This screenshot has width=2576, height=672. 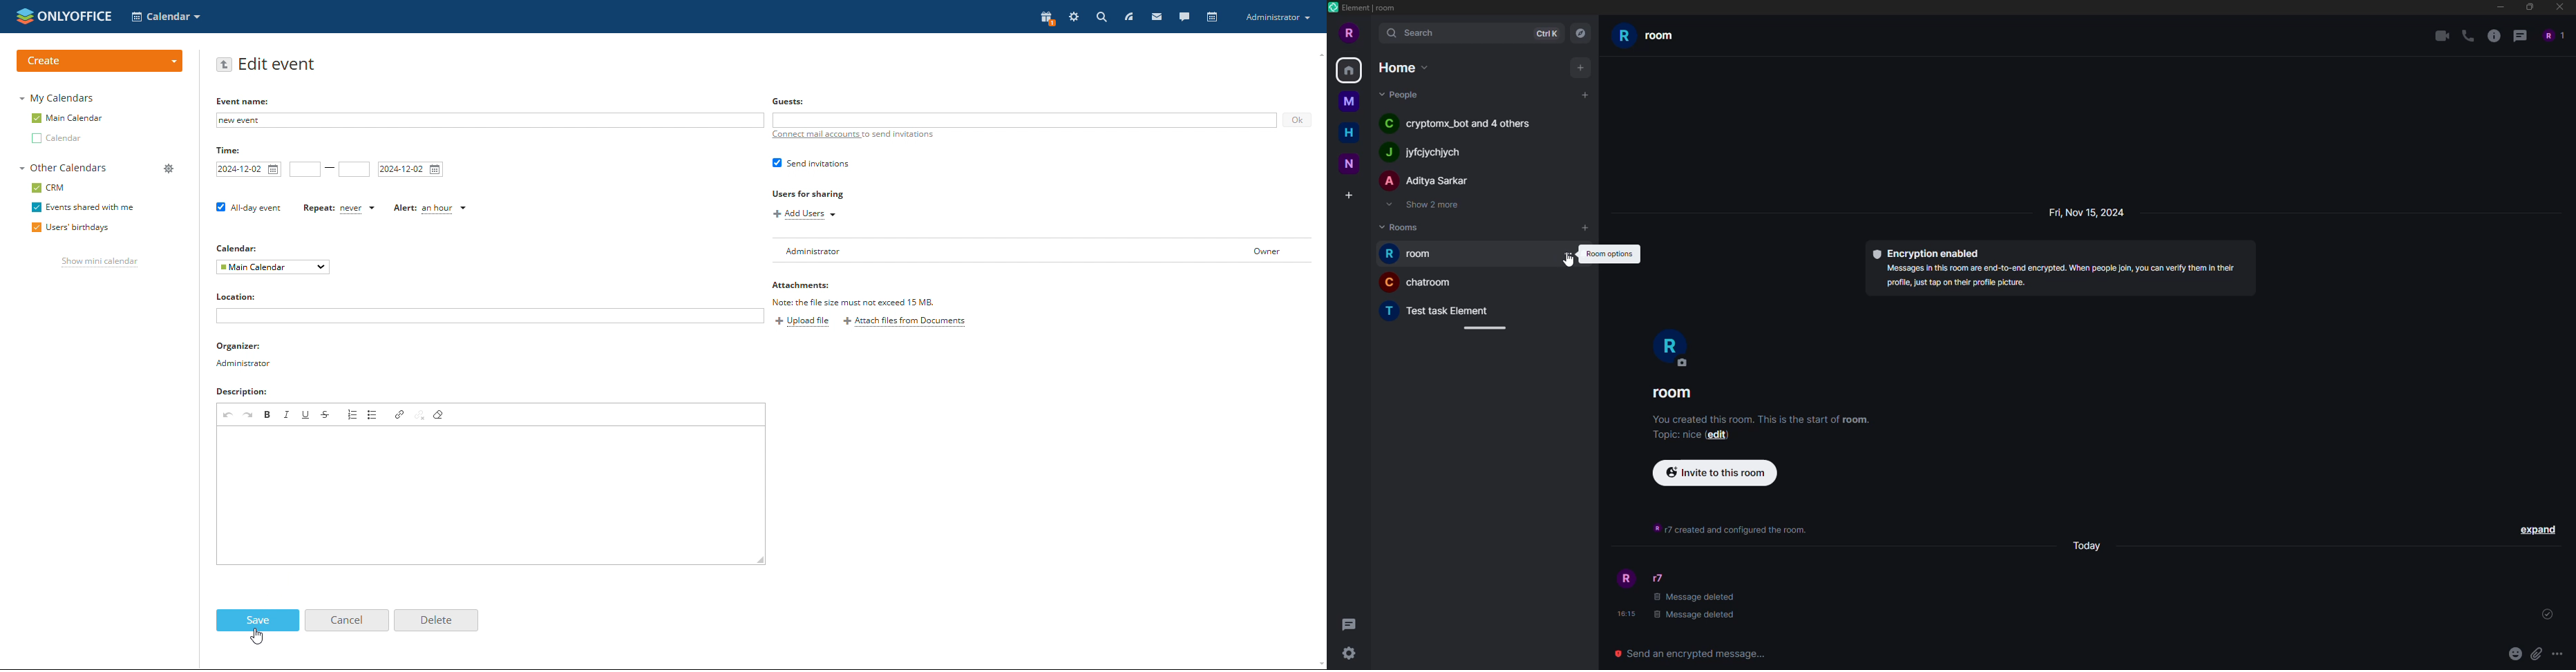 I want to click on minimize, so click(x=2496, y=7).